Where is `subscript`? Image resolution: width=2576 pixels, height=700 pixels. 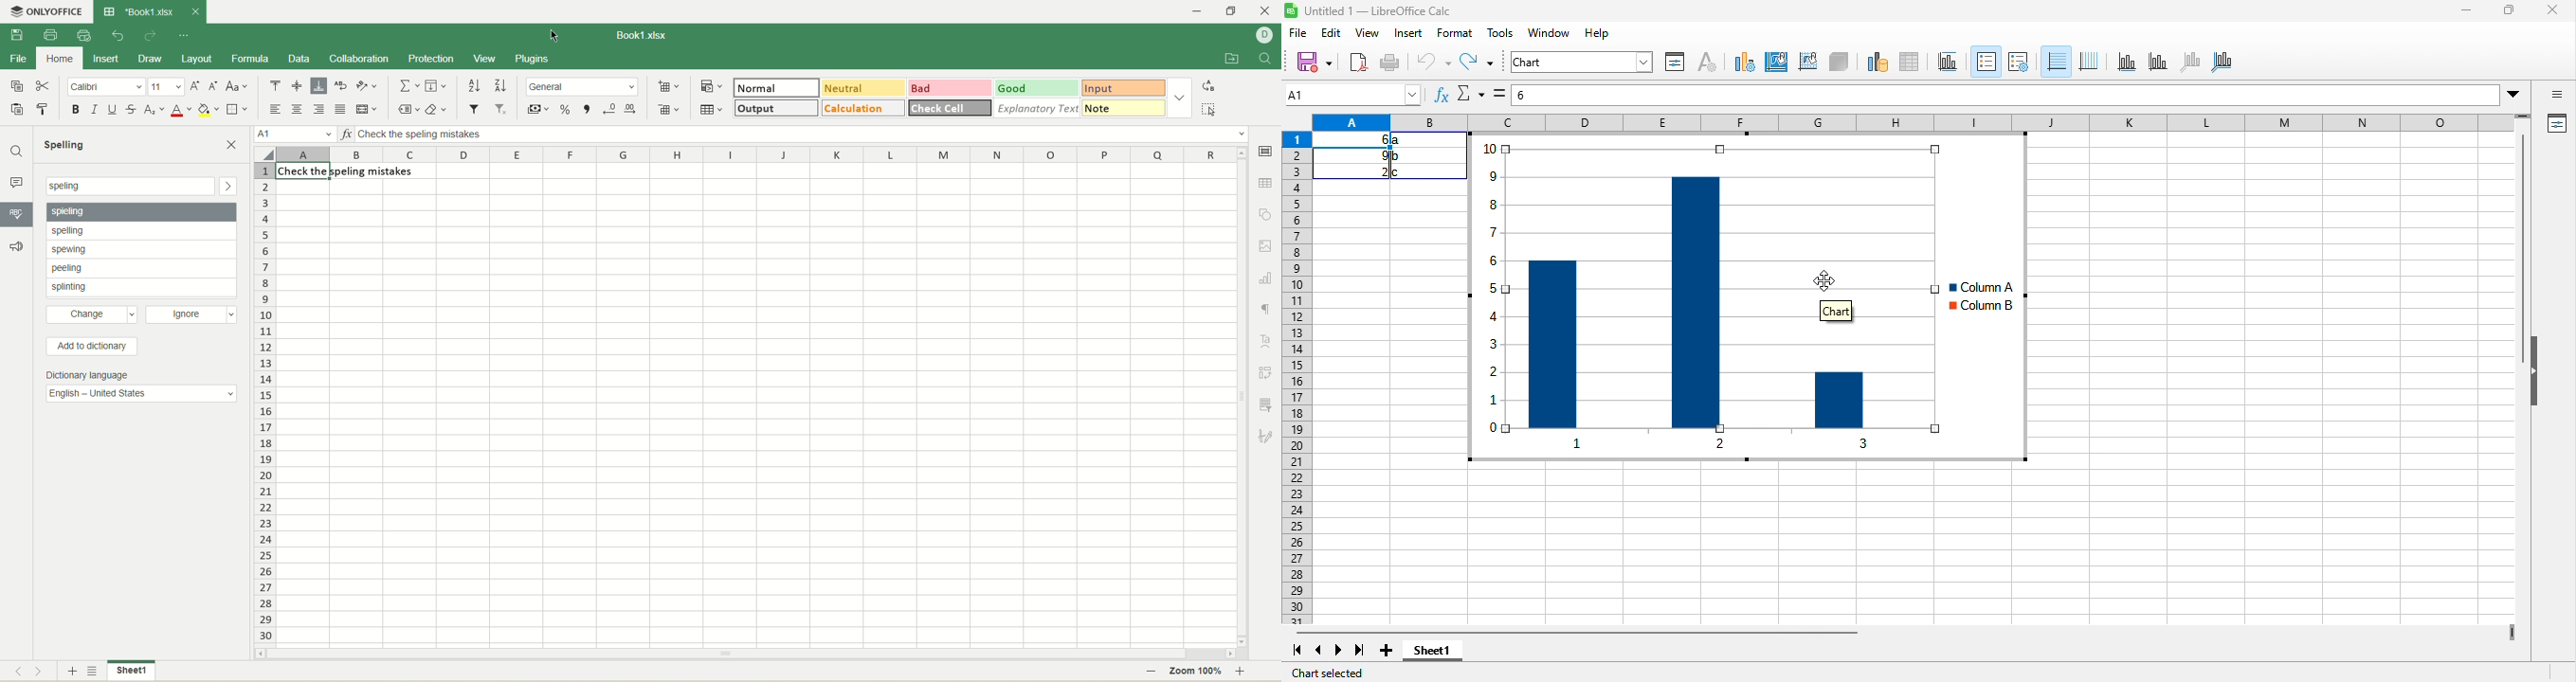 subscript is located at coordinates (155, 111).